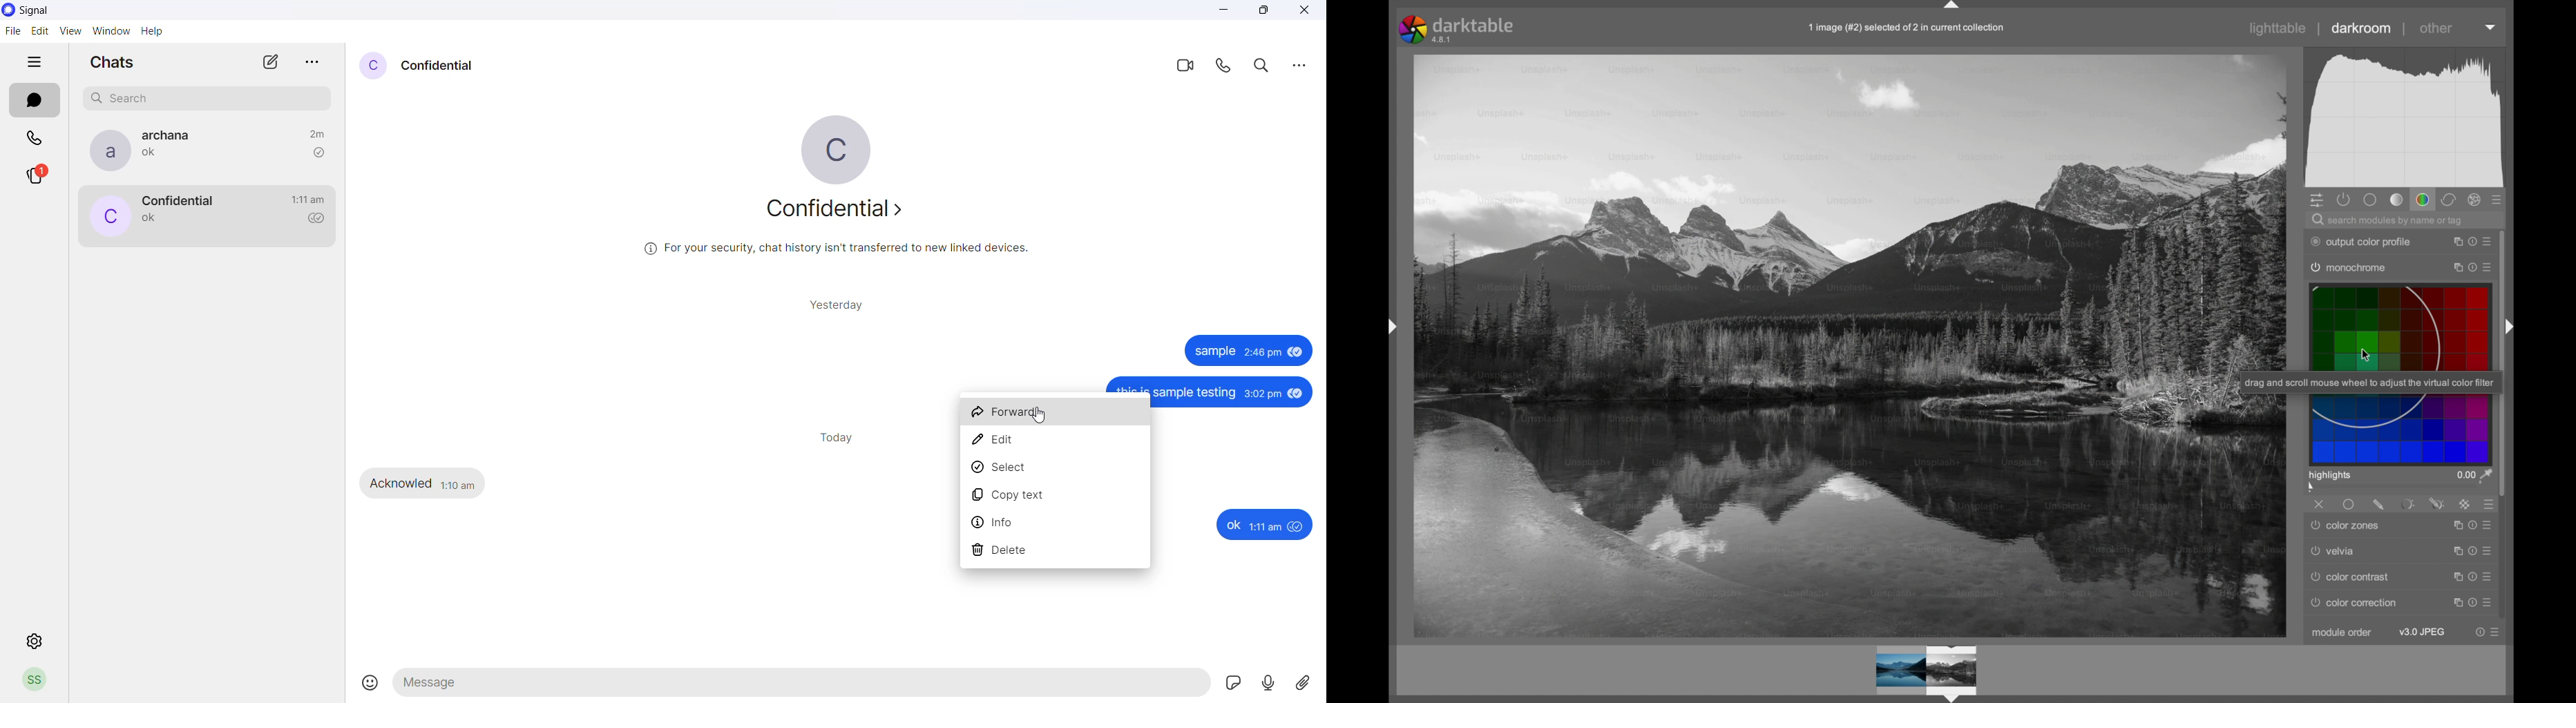 The image size is (2576, 728). I want to click on sticker, so click(1237, 685).